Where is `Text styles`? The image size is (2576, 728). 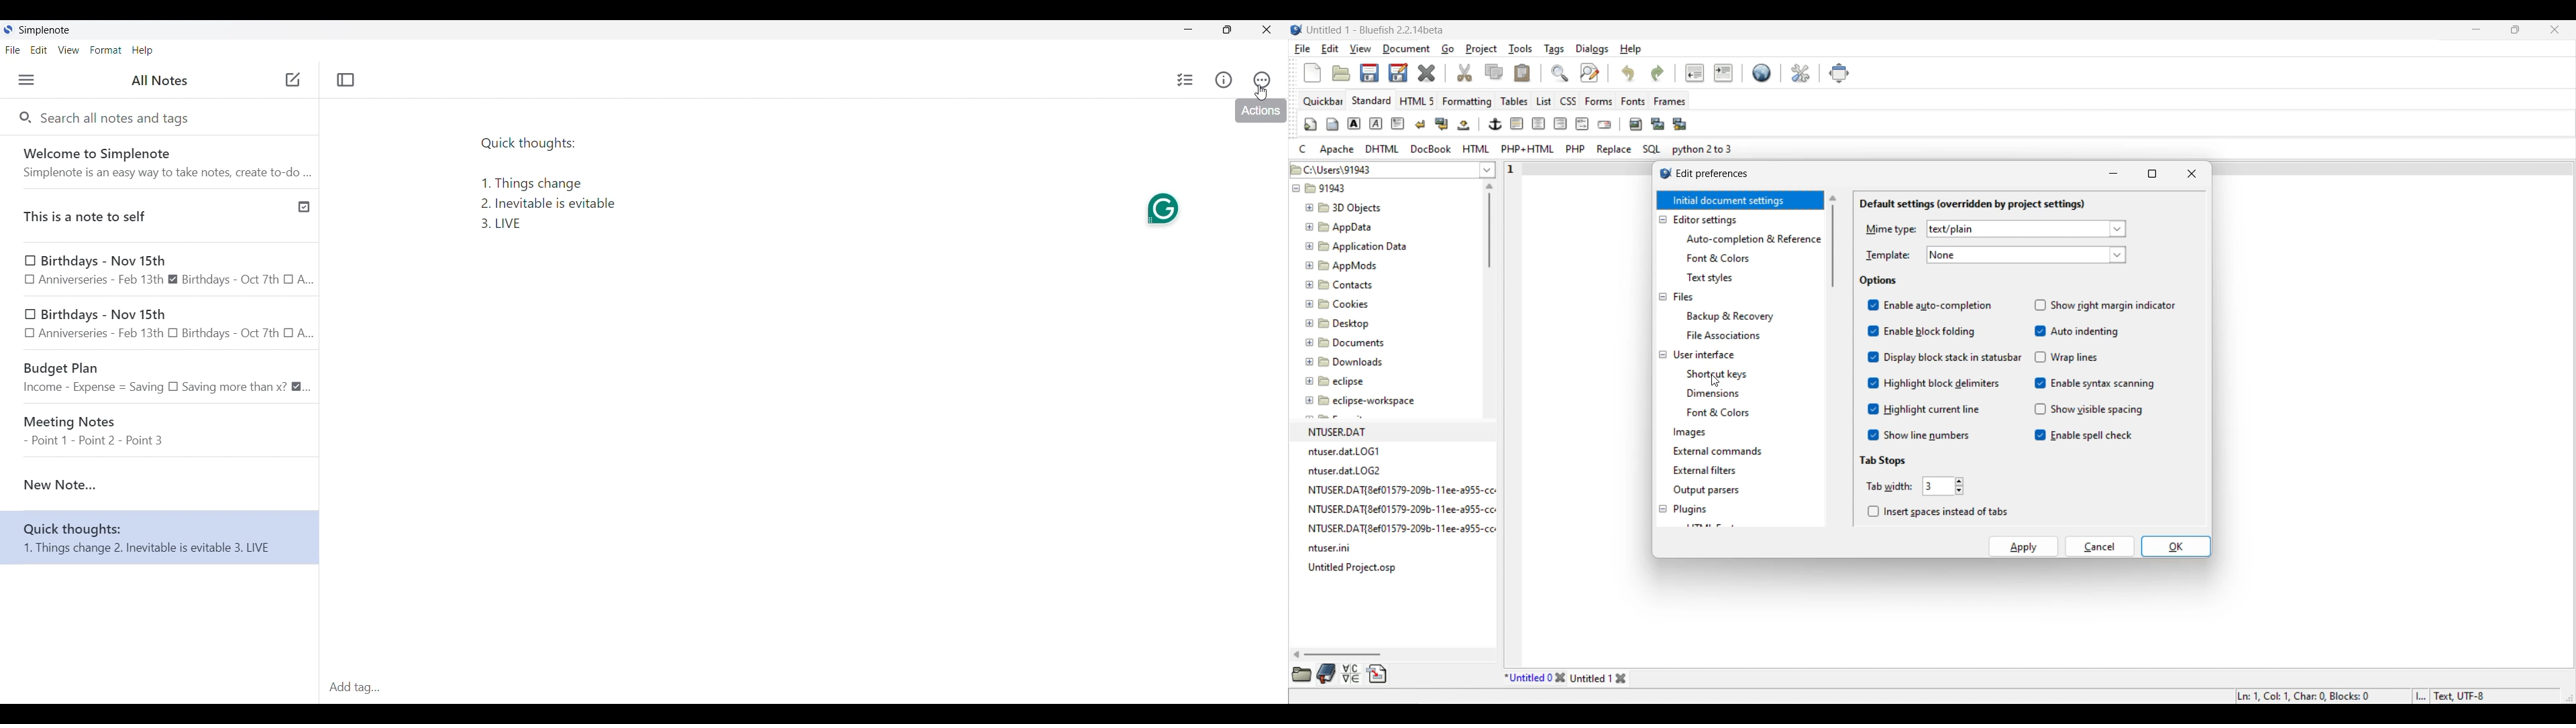
Text styles is located at coordinates (1709, 278).